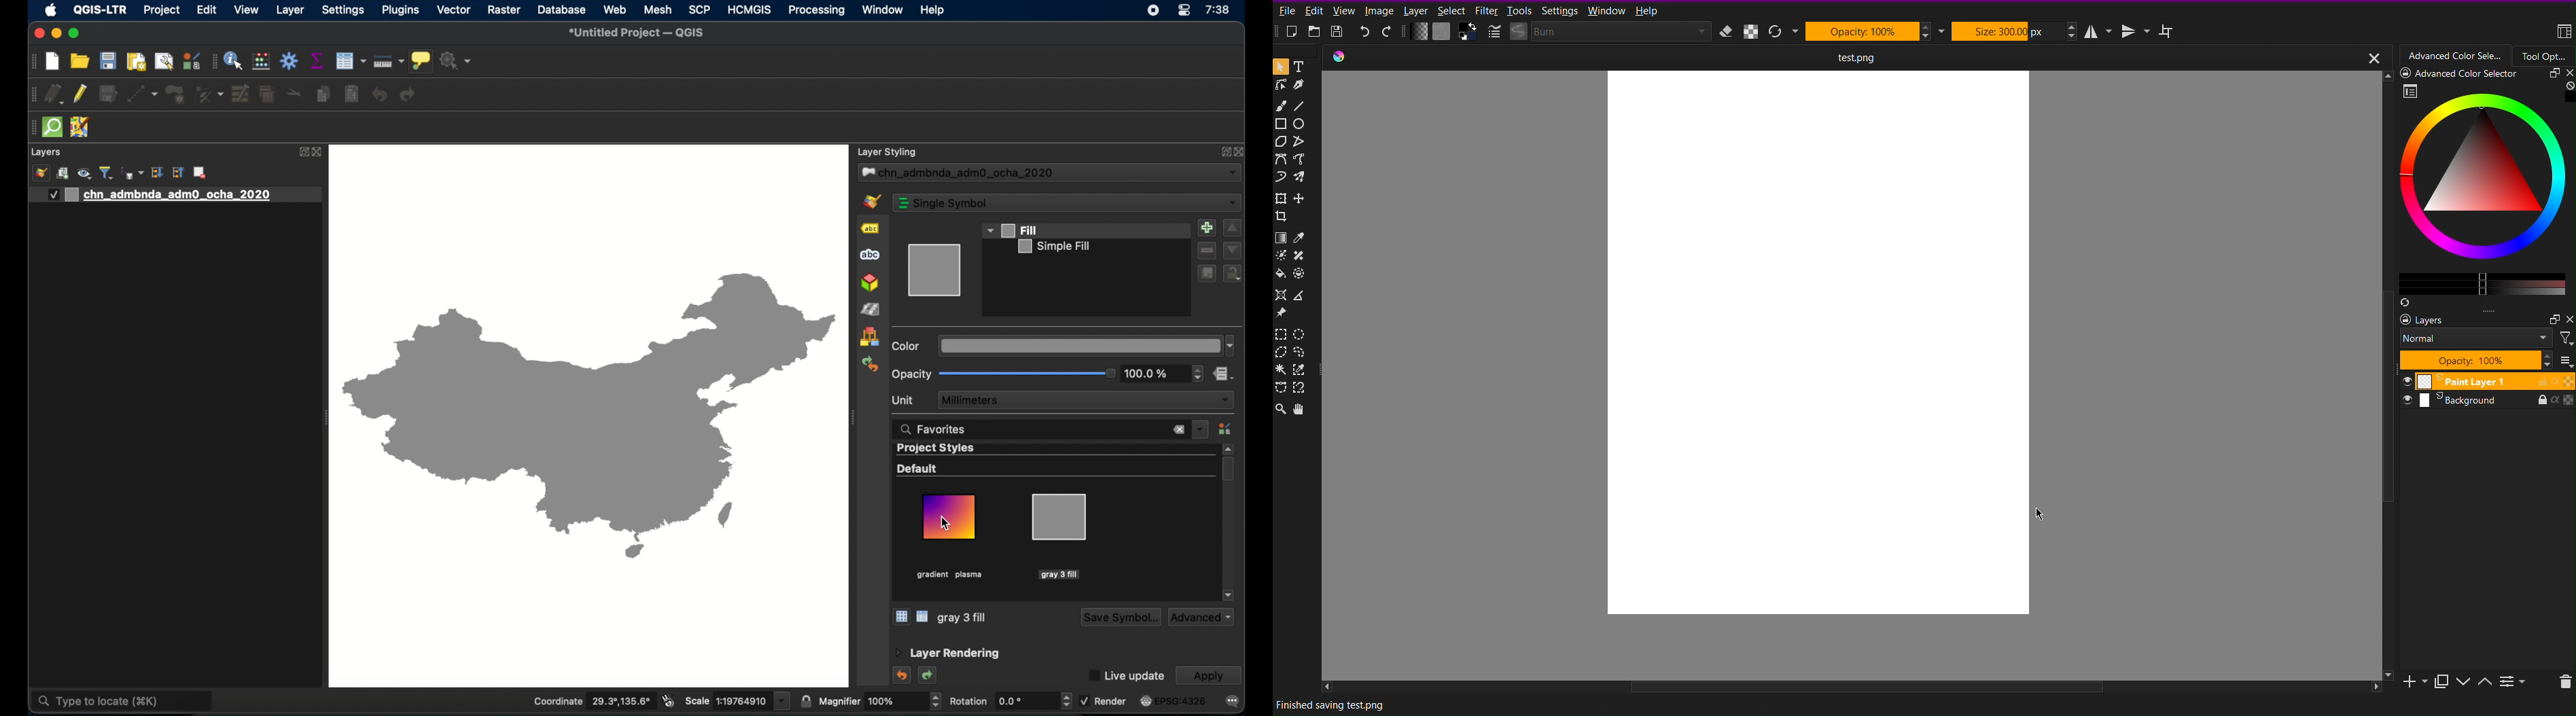  I want to click on lock scale, so click(805, 701).